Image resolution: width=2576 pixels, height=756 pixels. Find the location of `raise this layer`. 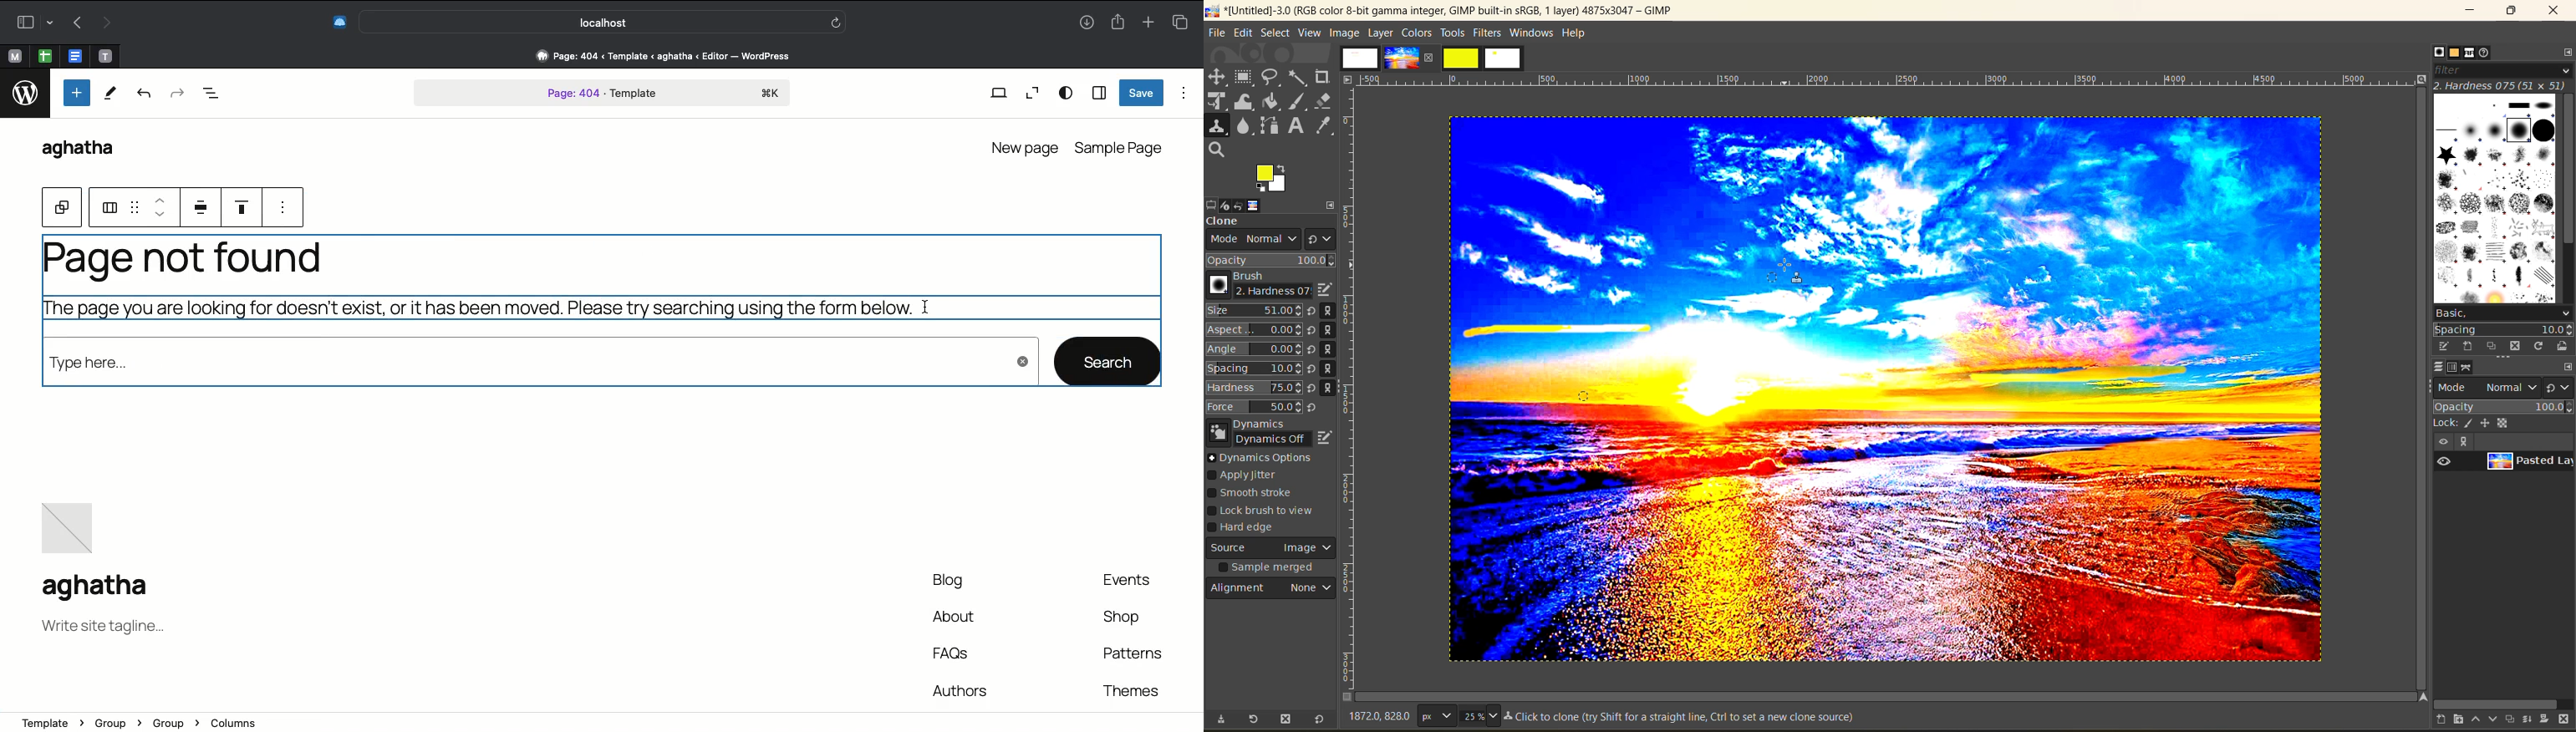

raise this layer is located at coordinates (2470, 720).